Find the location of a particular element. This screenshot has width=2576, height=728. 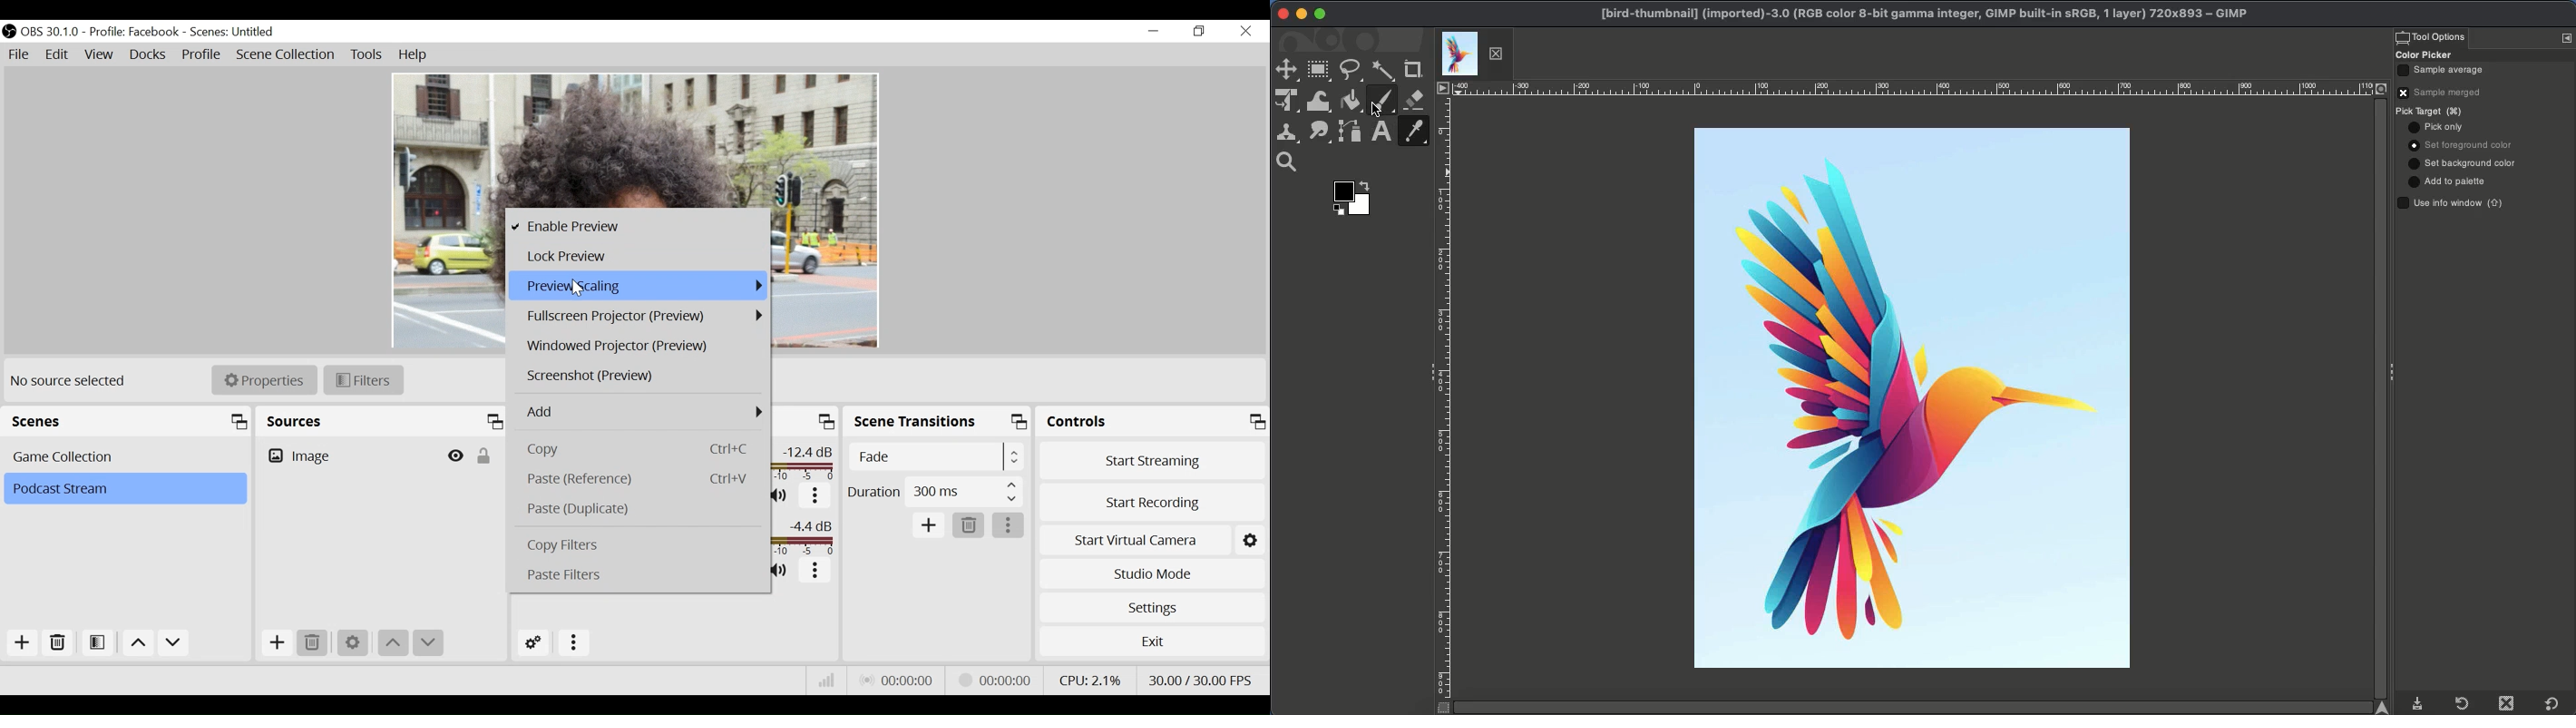

Add  is located at coordinates (930, 524).